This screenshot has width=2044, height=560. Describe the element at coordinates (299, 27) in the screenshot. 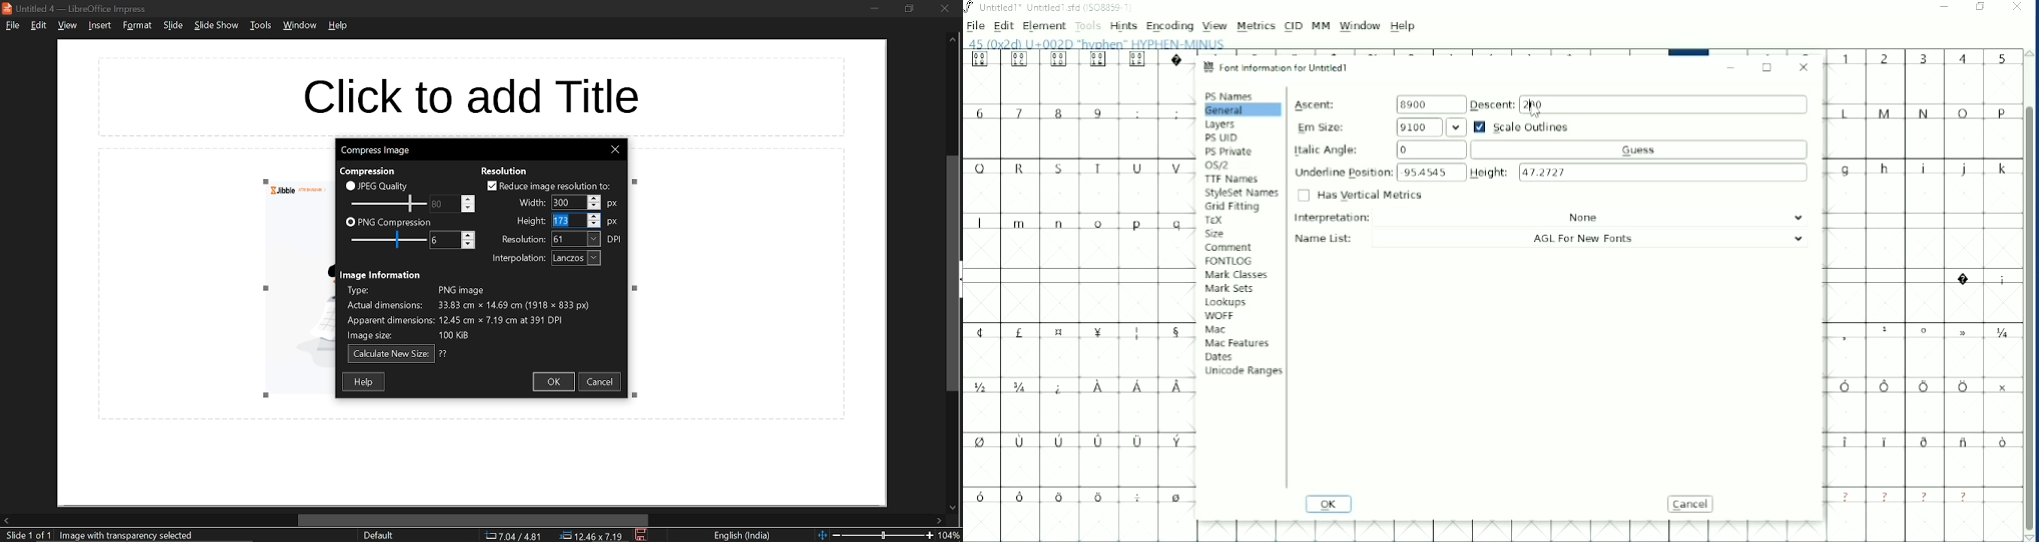

I see `window` at that location.